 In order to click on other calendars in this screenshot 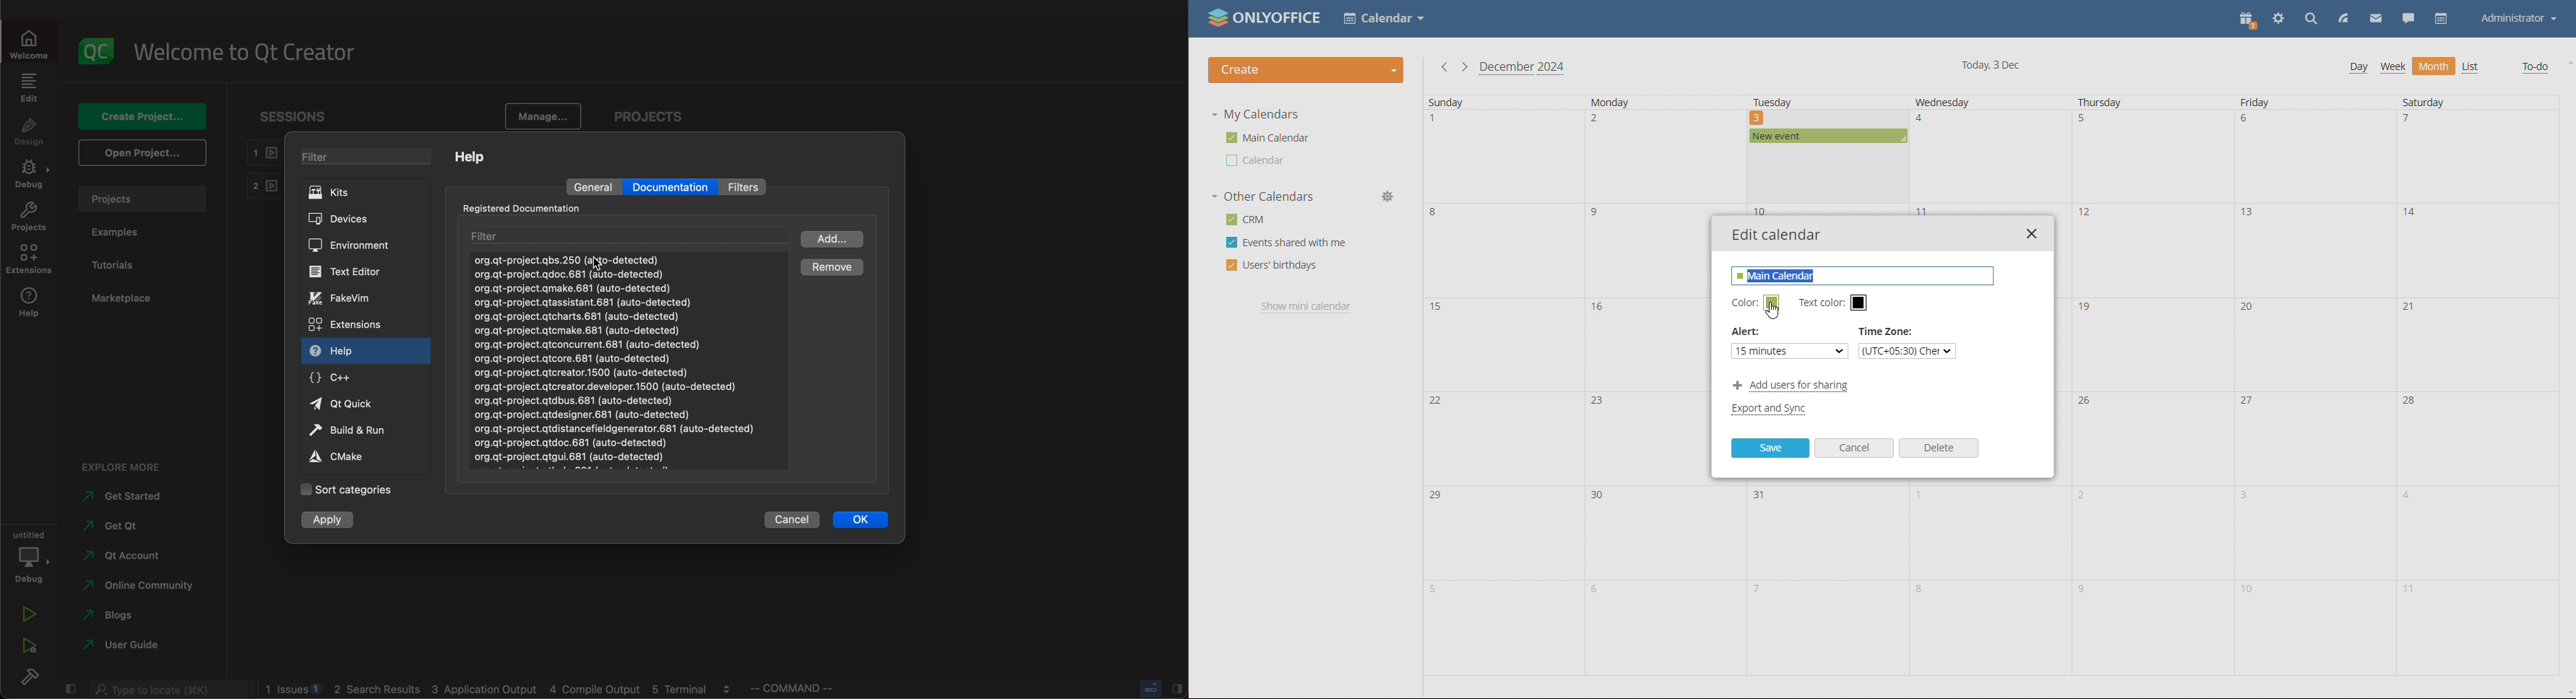, I will do `click(1262, 197)`.